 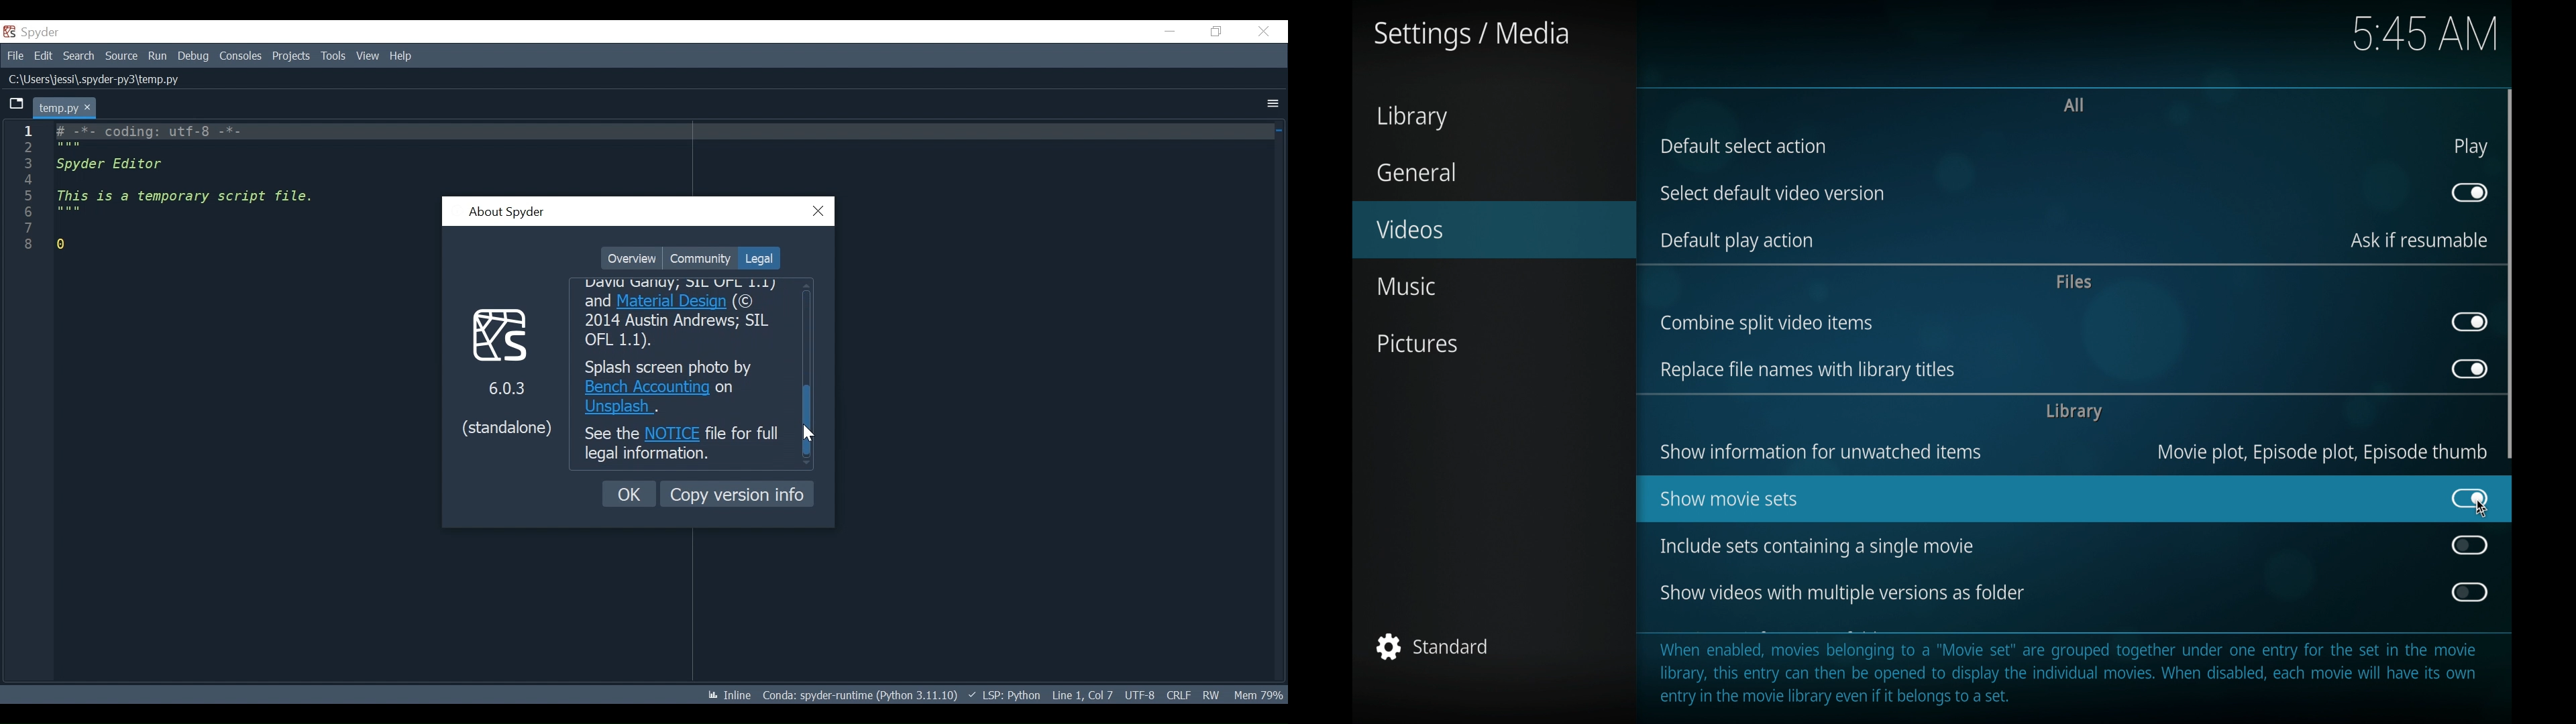 I want to click on play, so click(x=2471, y=147).